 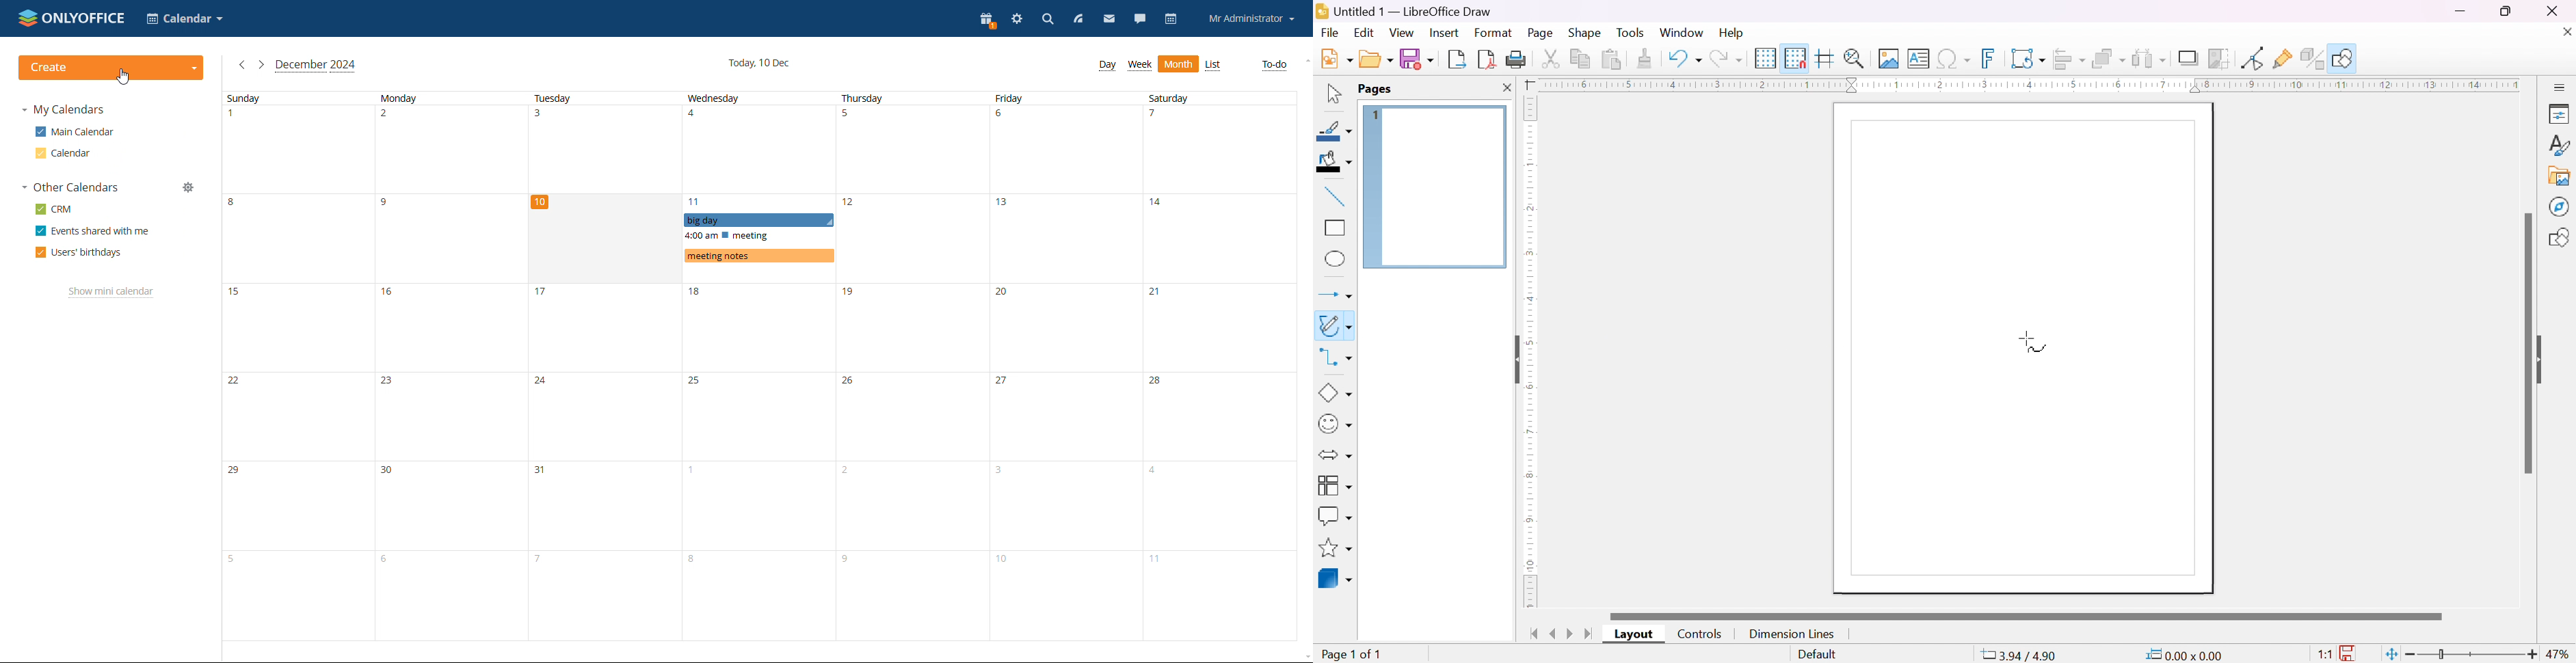 What do you see at coordinates (185, 18) in the screenshot?
I see `select application` at bounding box center [185, 18].